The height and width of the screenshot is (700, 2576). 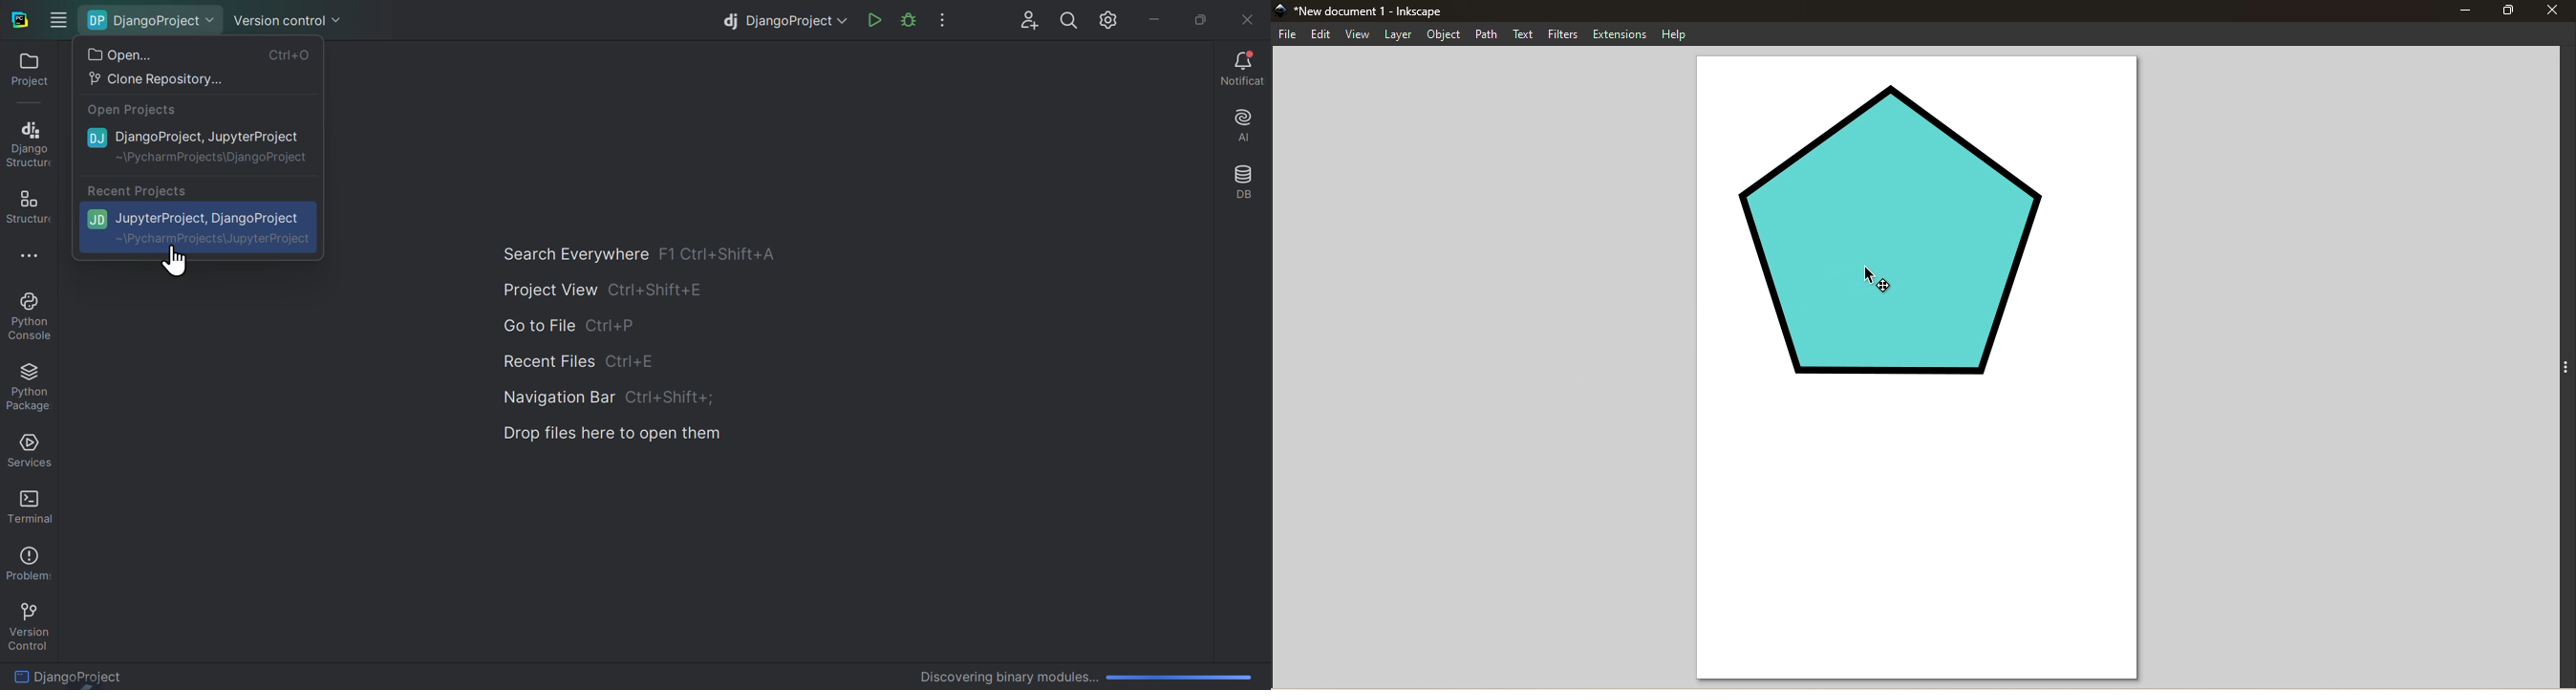 I want to click on Django project Jupyter project, so click(x=200, y=139).